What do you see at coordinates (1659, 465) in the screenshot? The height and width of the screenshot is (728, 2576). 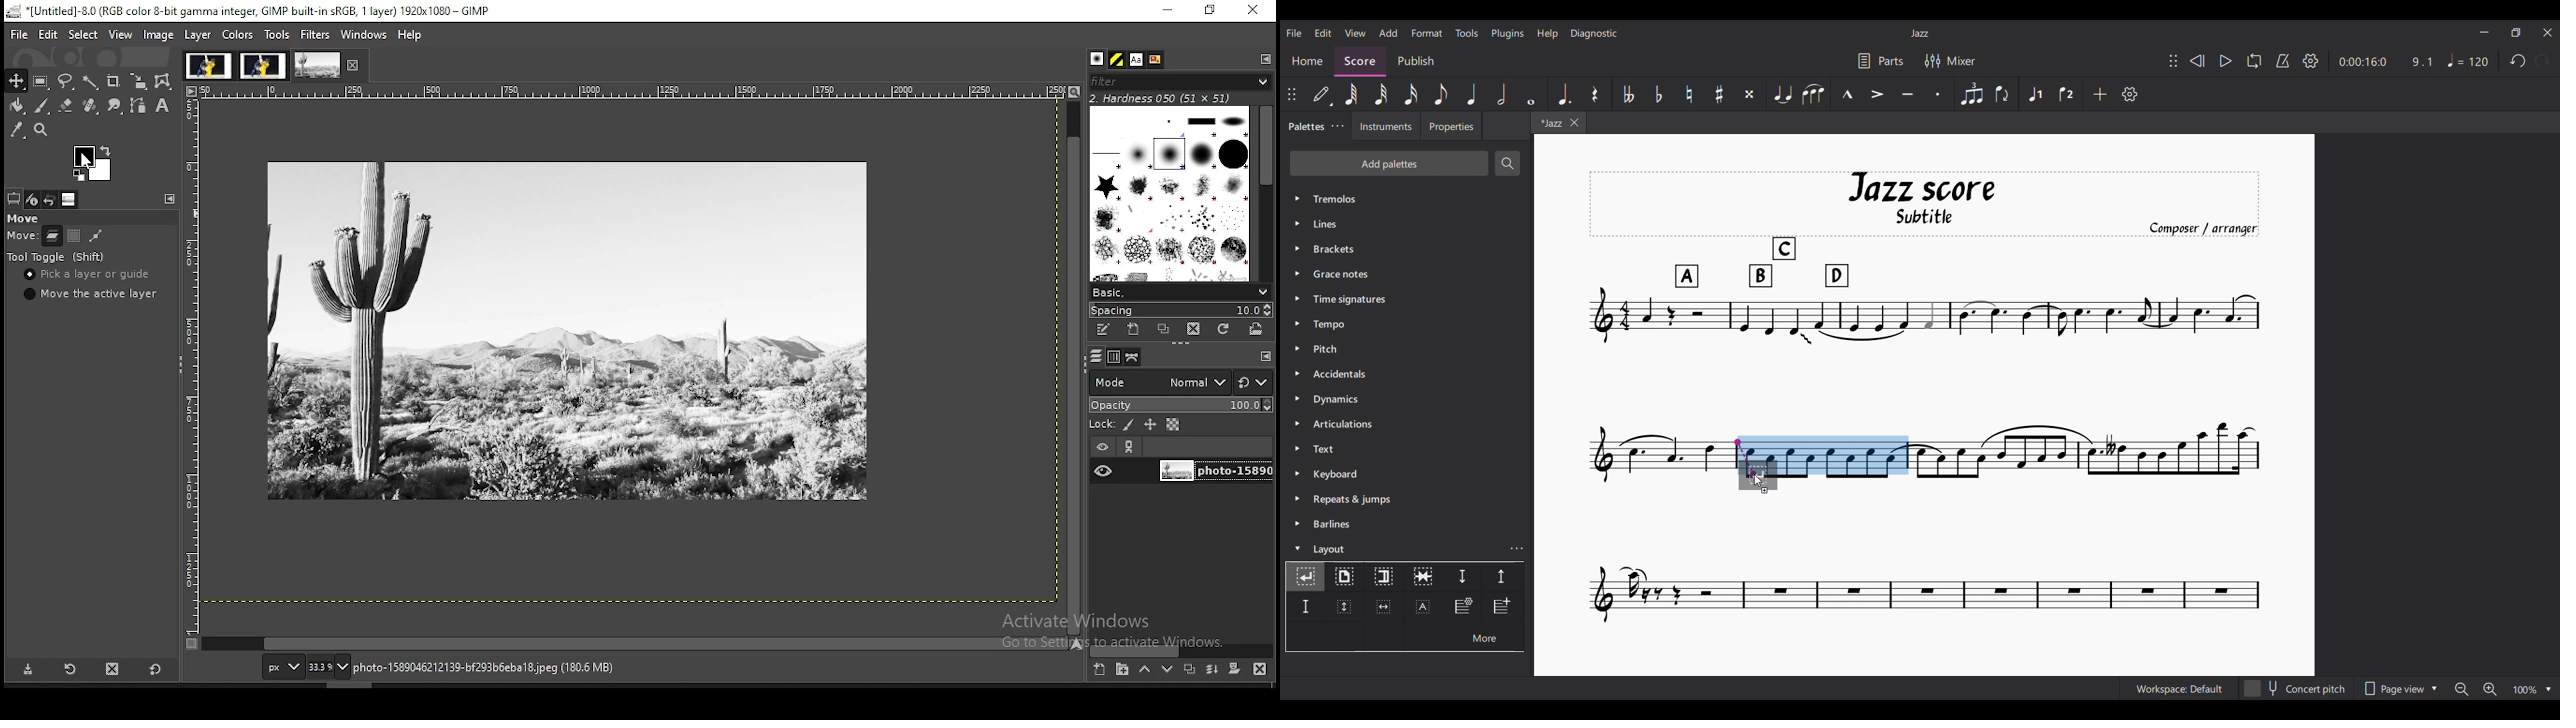 I see `Current score` at bounding box center [1659, 465].